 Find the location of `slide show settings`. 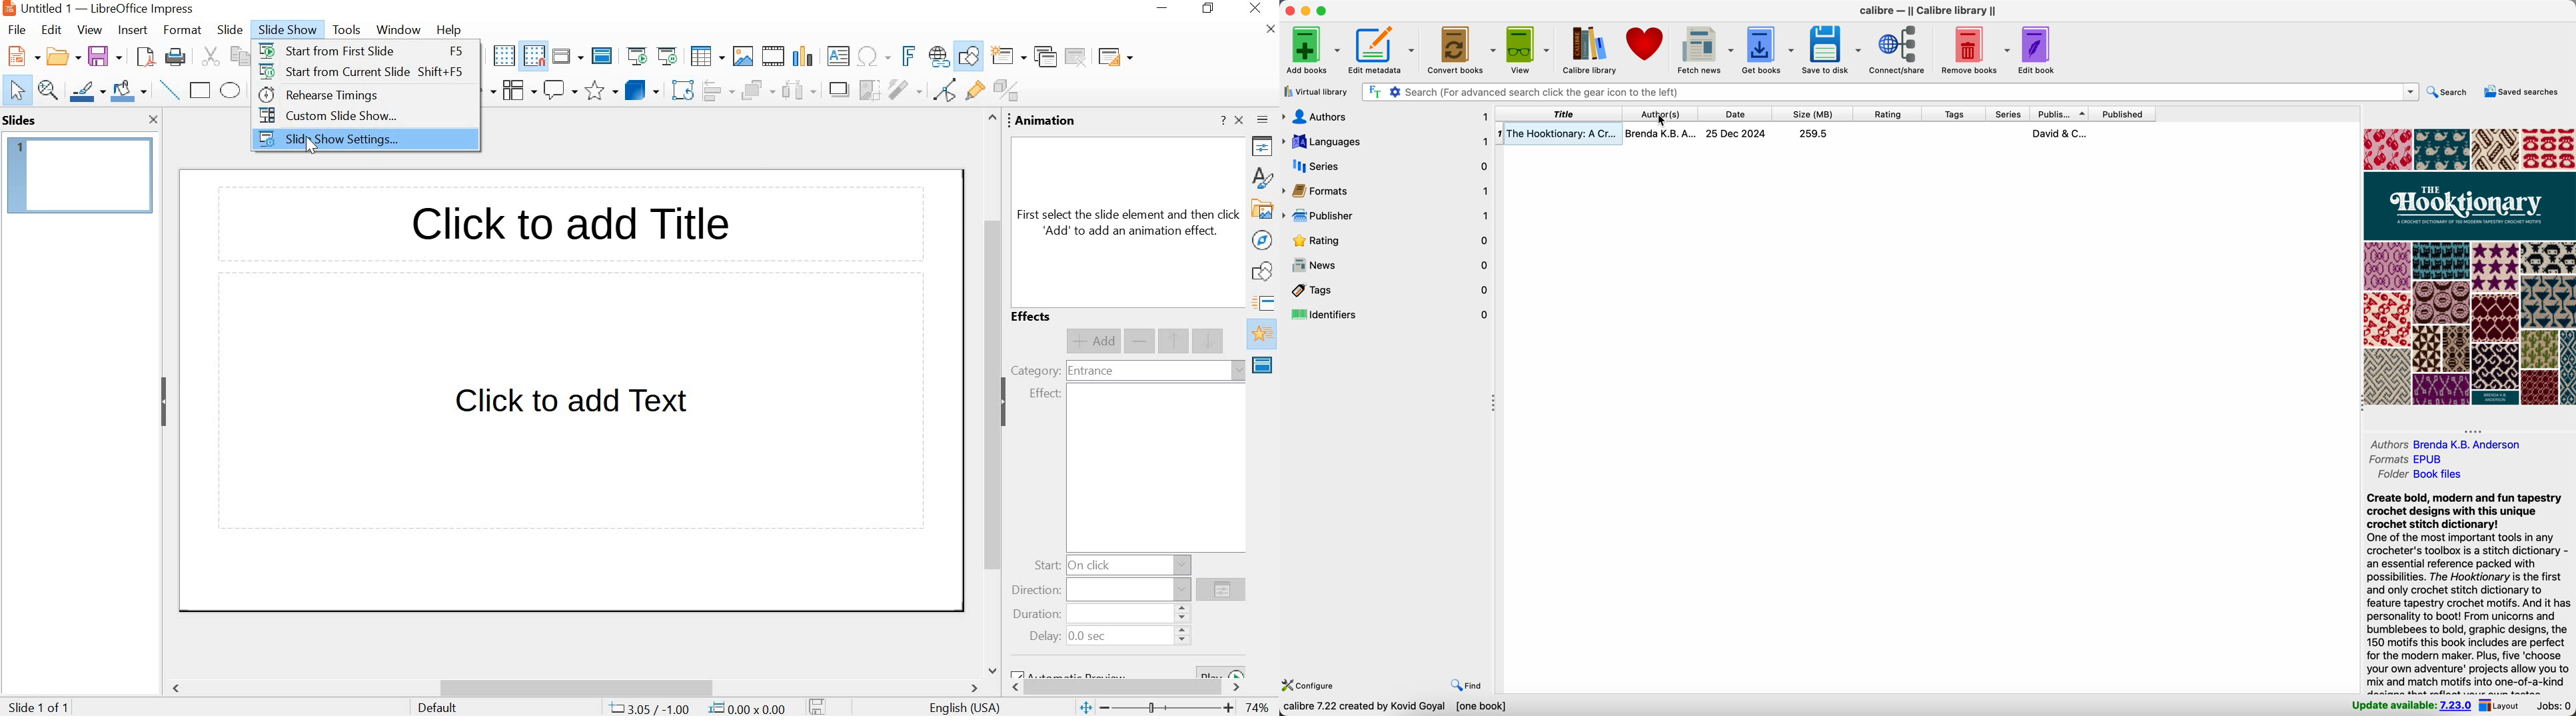

slide show settings is located at coordinates (326, 141).